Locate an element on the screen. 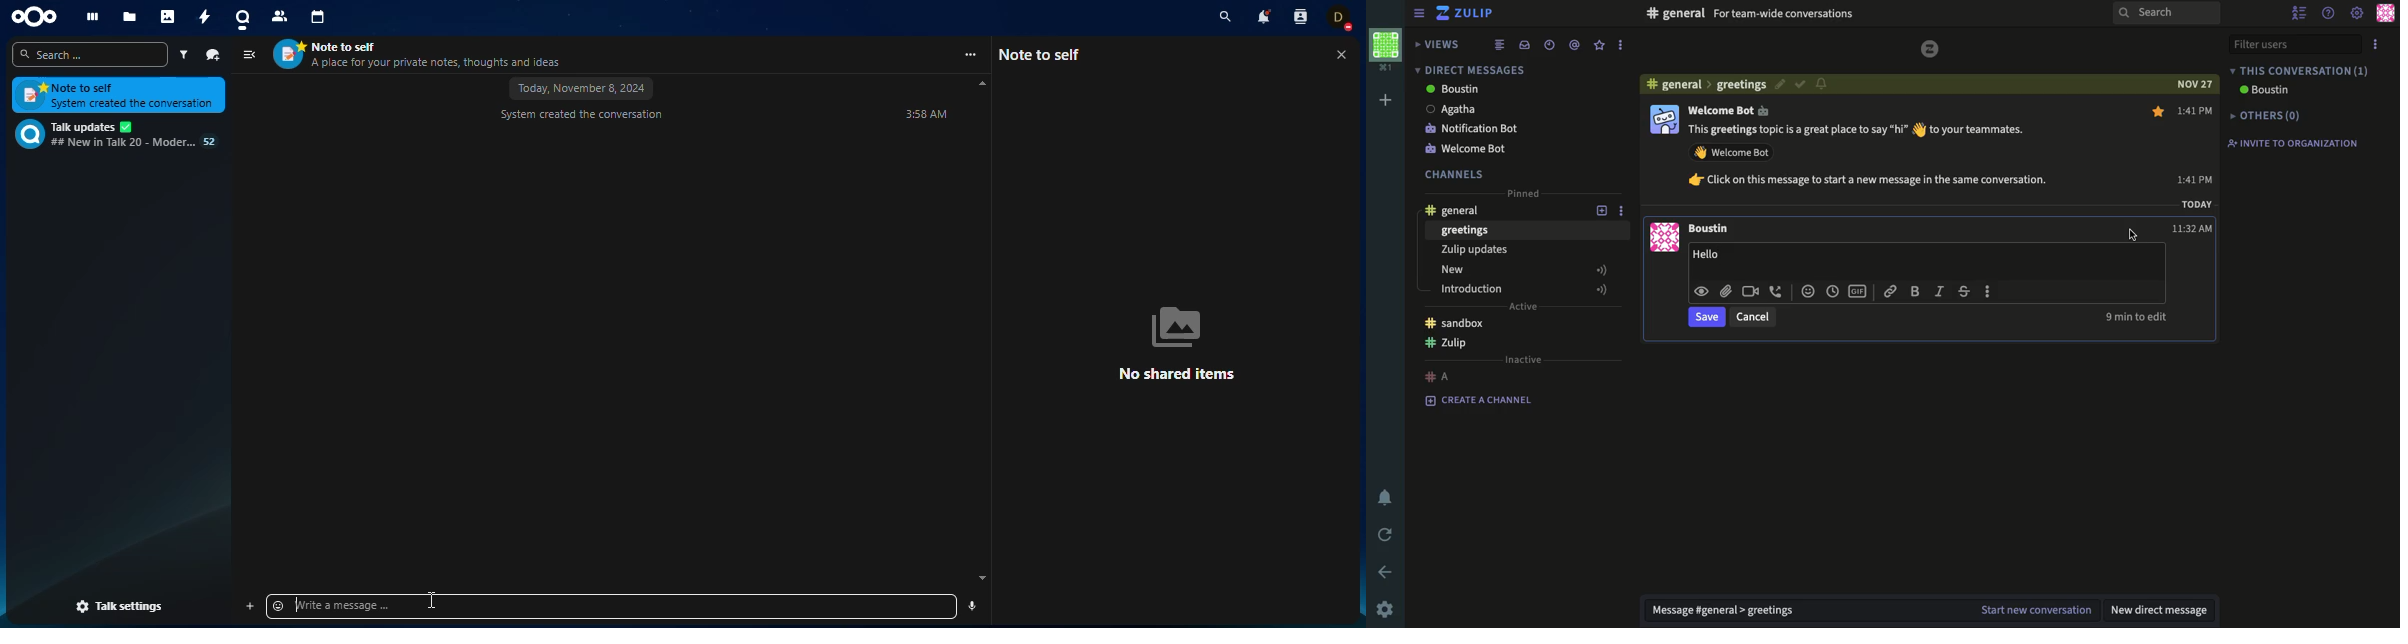 The width and height of the screenshot is (2408, 644). contact is located at coordinates (279, 19).